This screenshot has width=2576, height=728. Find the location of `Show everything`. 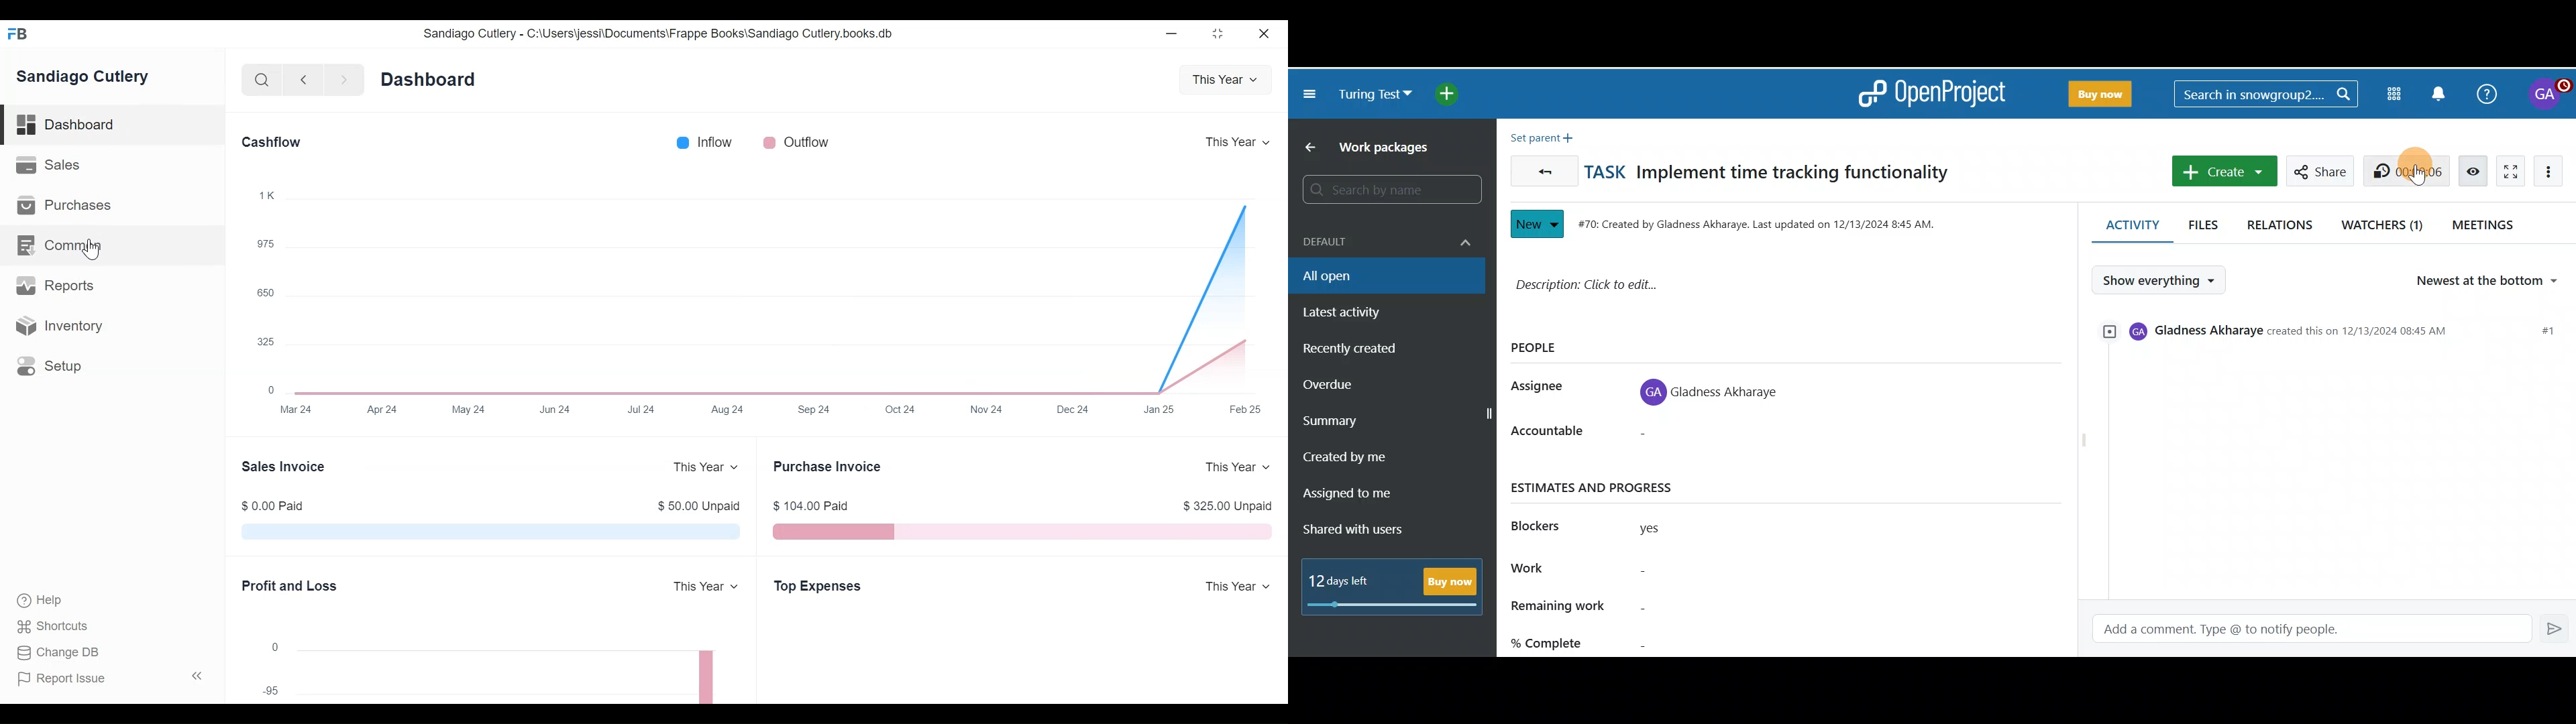

Show everything is located at coordinates (2163, 280).